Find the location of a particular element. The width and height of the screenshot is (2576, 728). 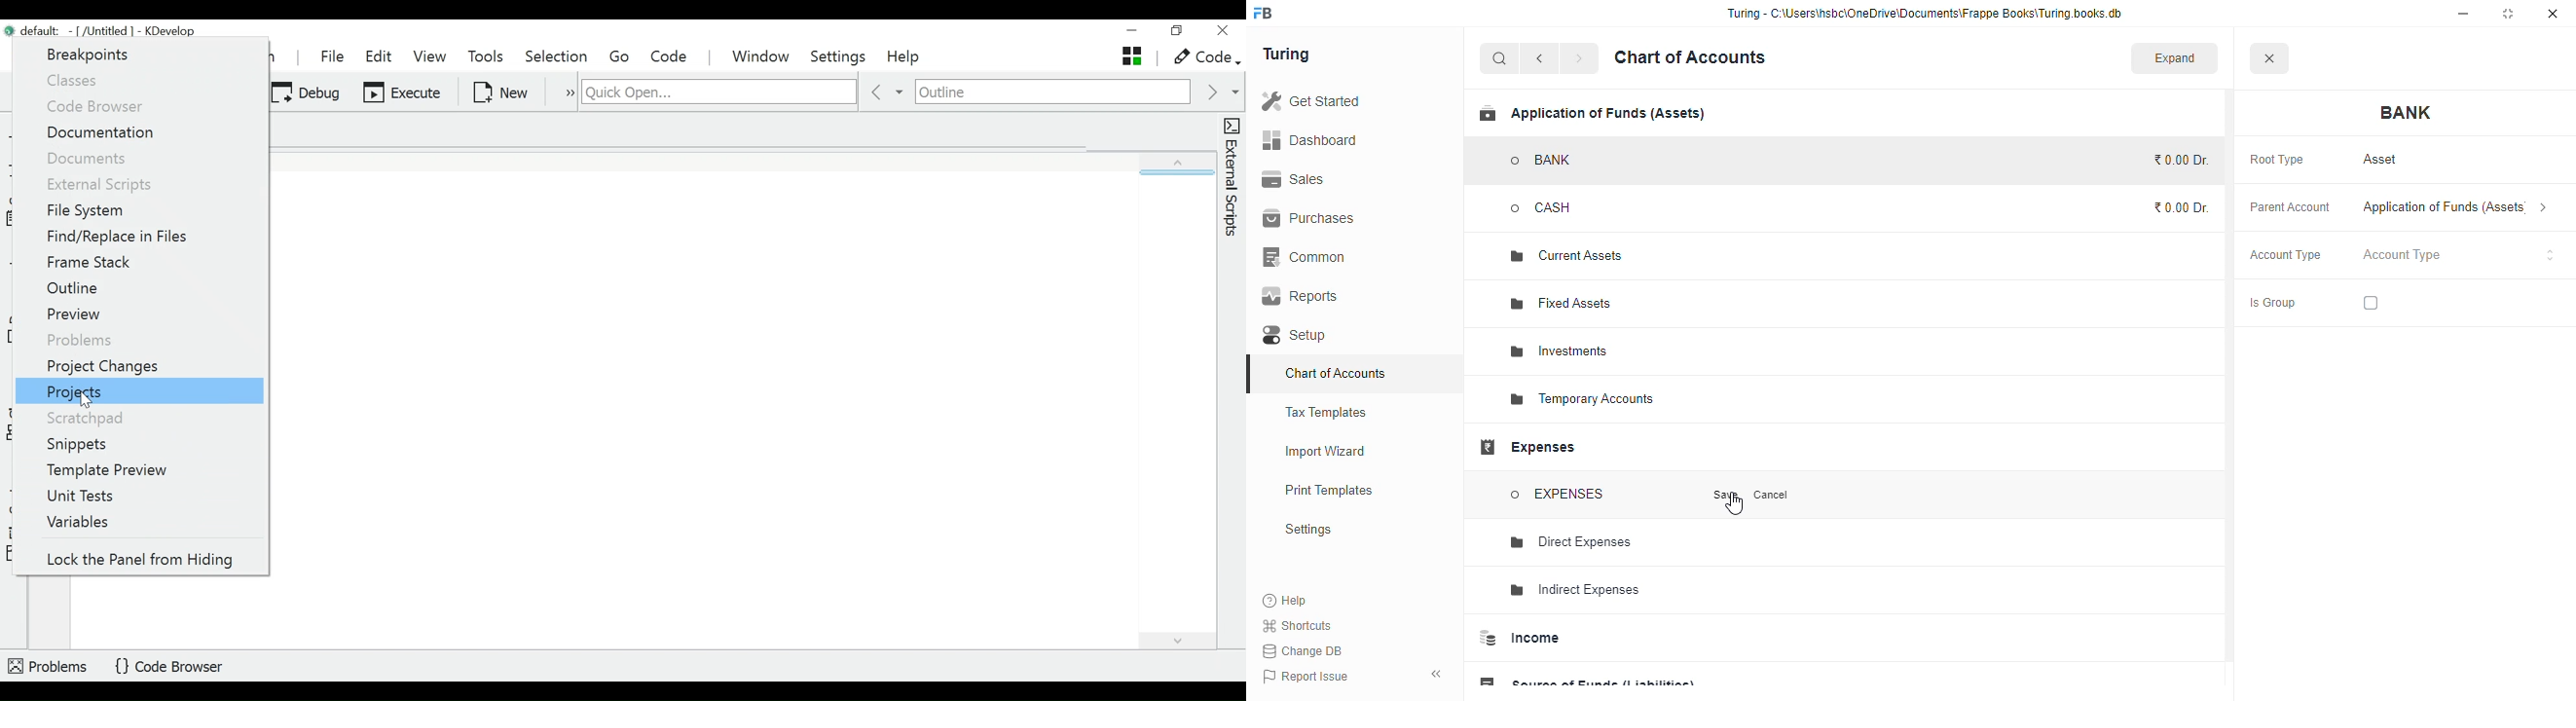

toggle sidebar is located at coordinates (1437, 674).